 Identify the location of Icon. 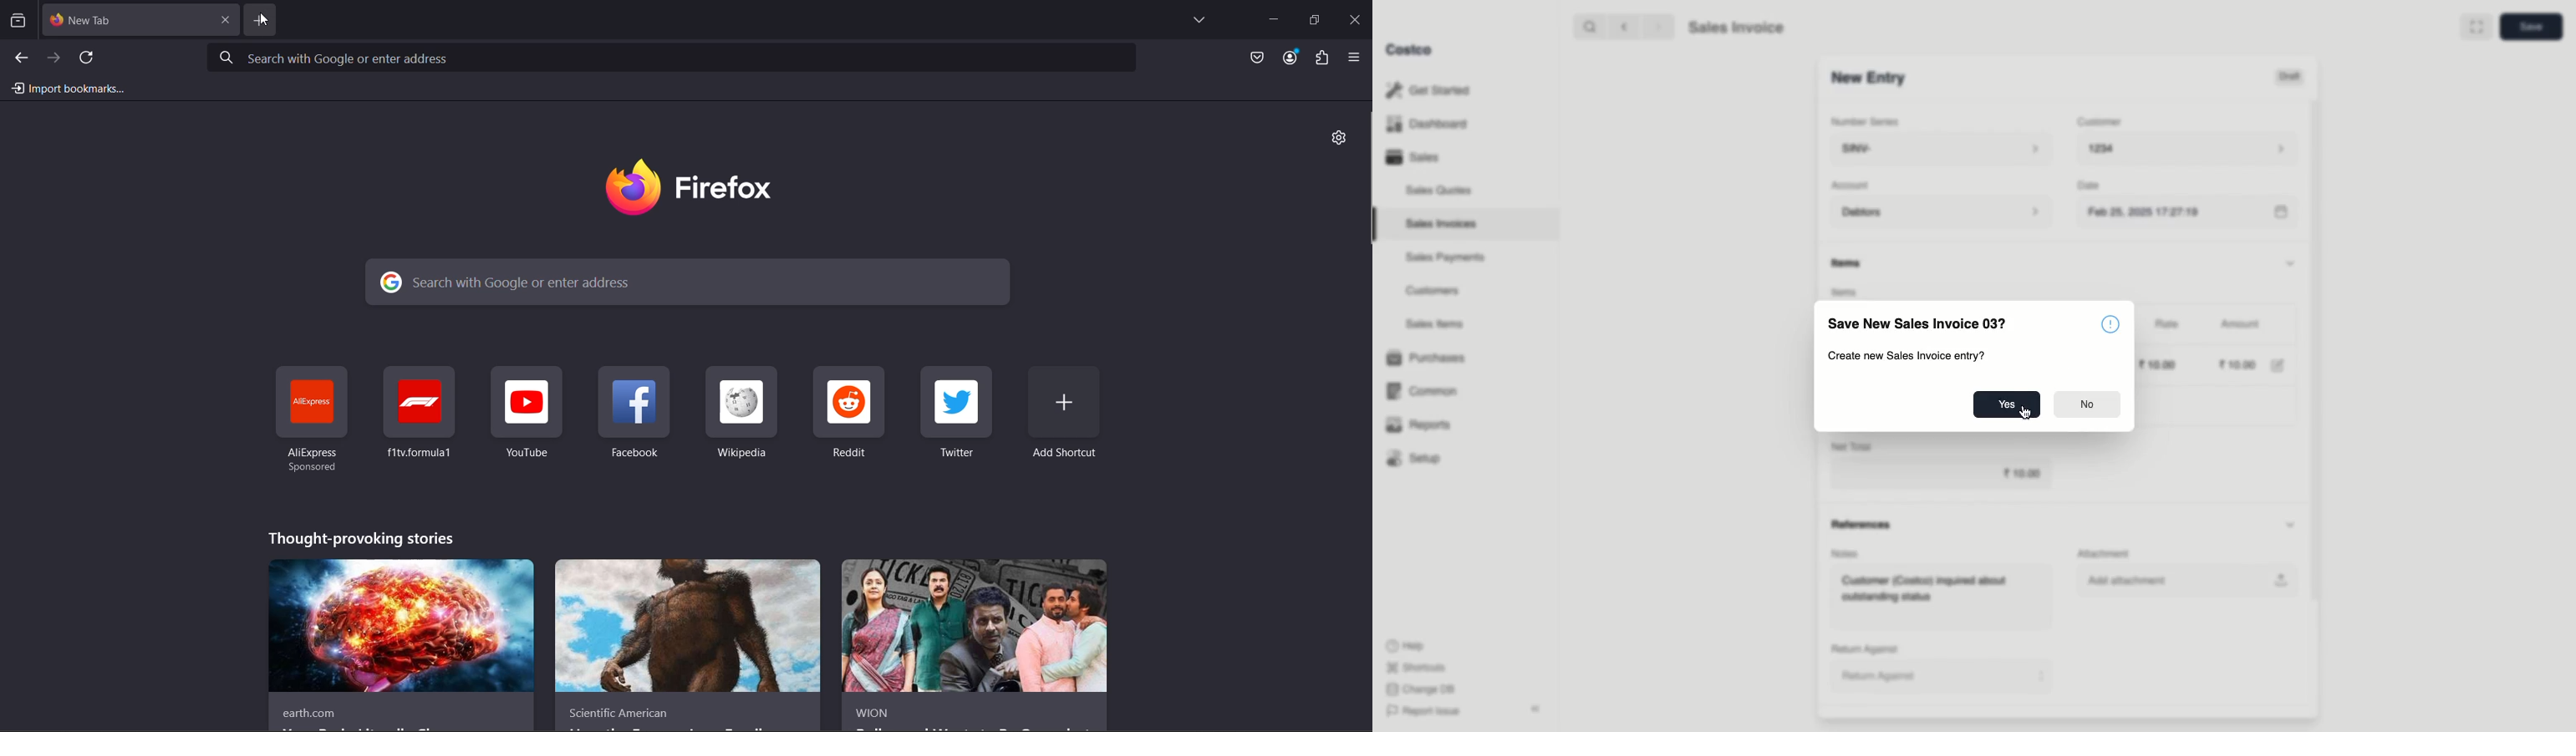
(2108, 324).